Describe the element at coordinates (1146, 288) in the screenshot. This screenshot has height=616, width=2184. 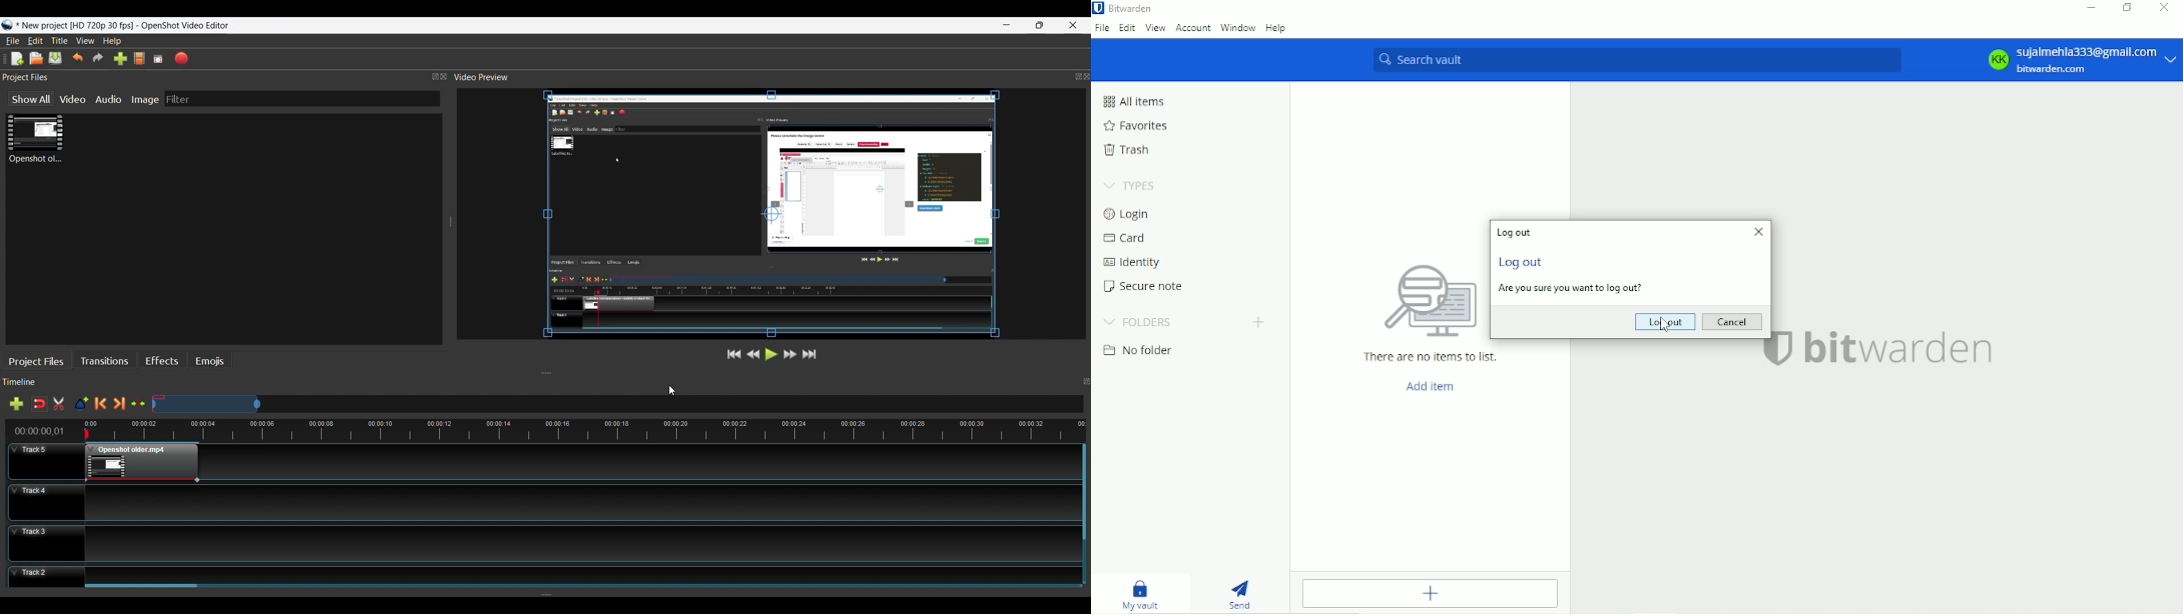
I see `Secure note` at that location.